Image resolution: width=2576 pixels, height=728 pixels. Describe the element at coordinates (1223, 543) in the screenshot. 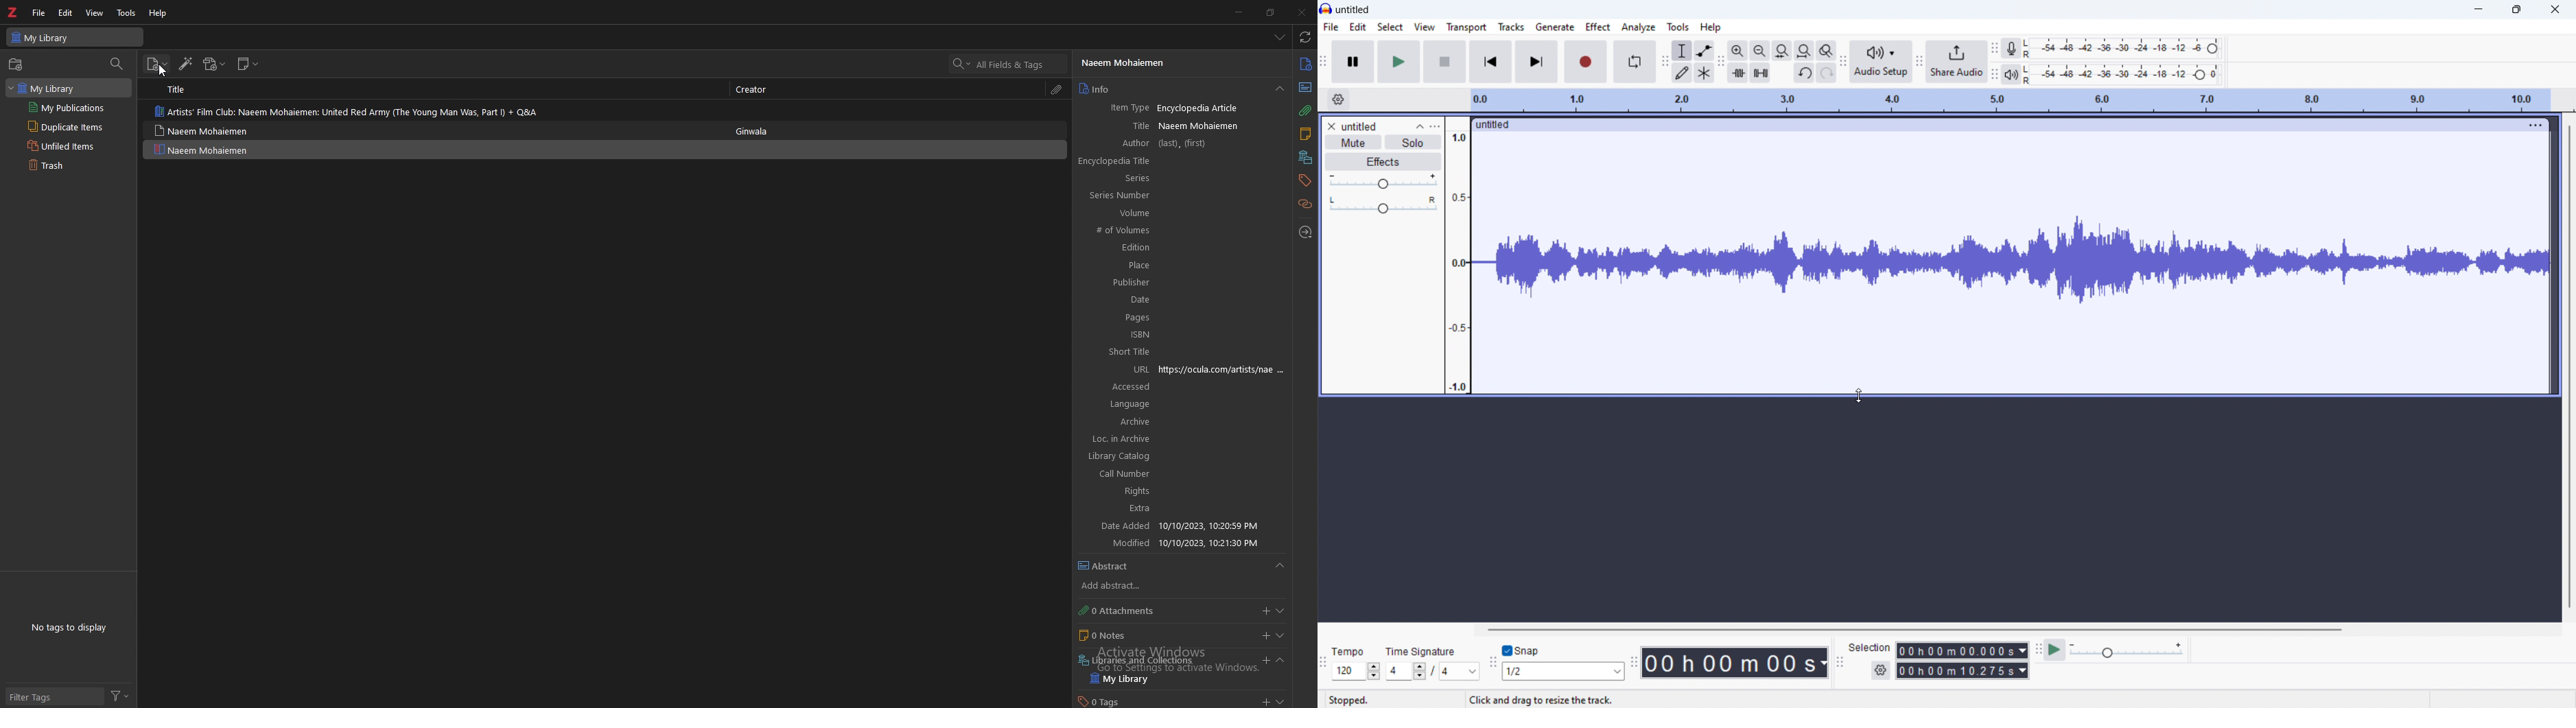

I see `modified input` at that location.